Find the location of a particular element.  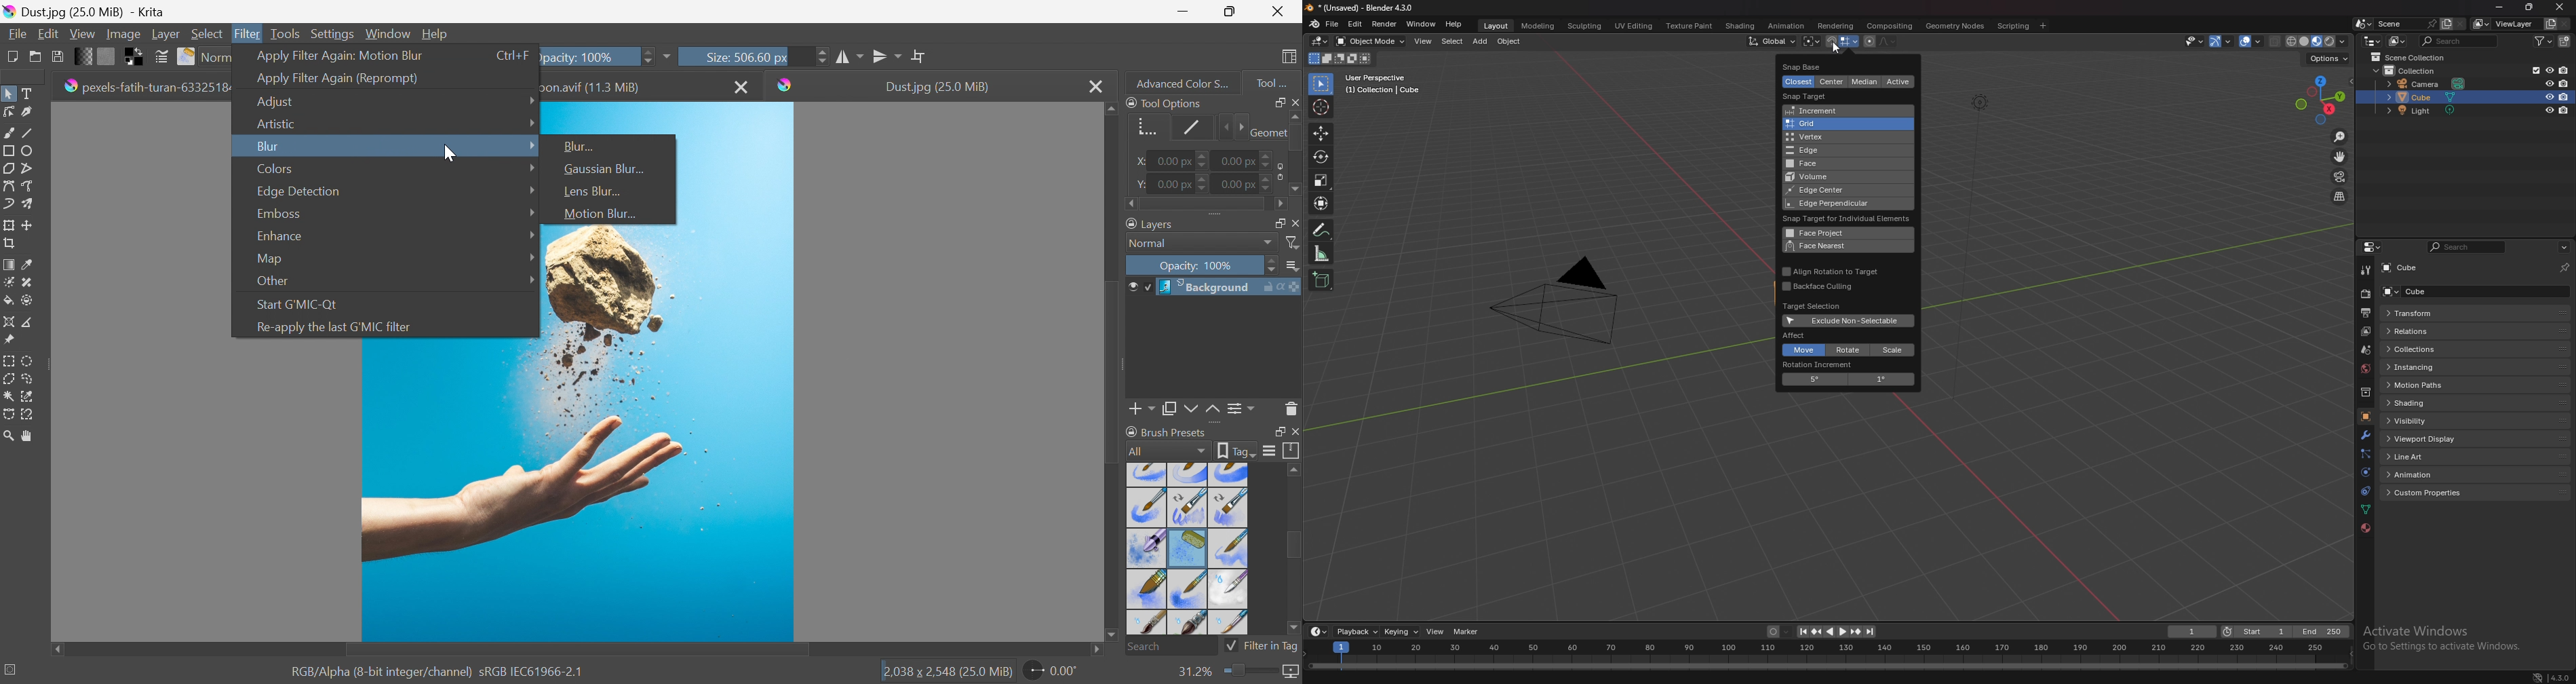

Close is located at coordinates (1294, 432).